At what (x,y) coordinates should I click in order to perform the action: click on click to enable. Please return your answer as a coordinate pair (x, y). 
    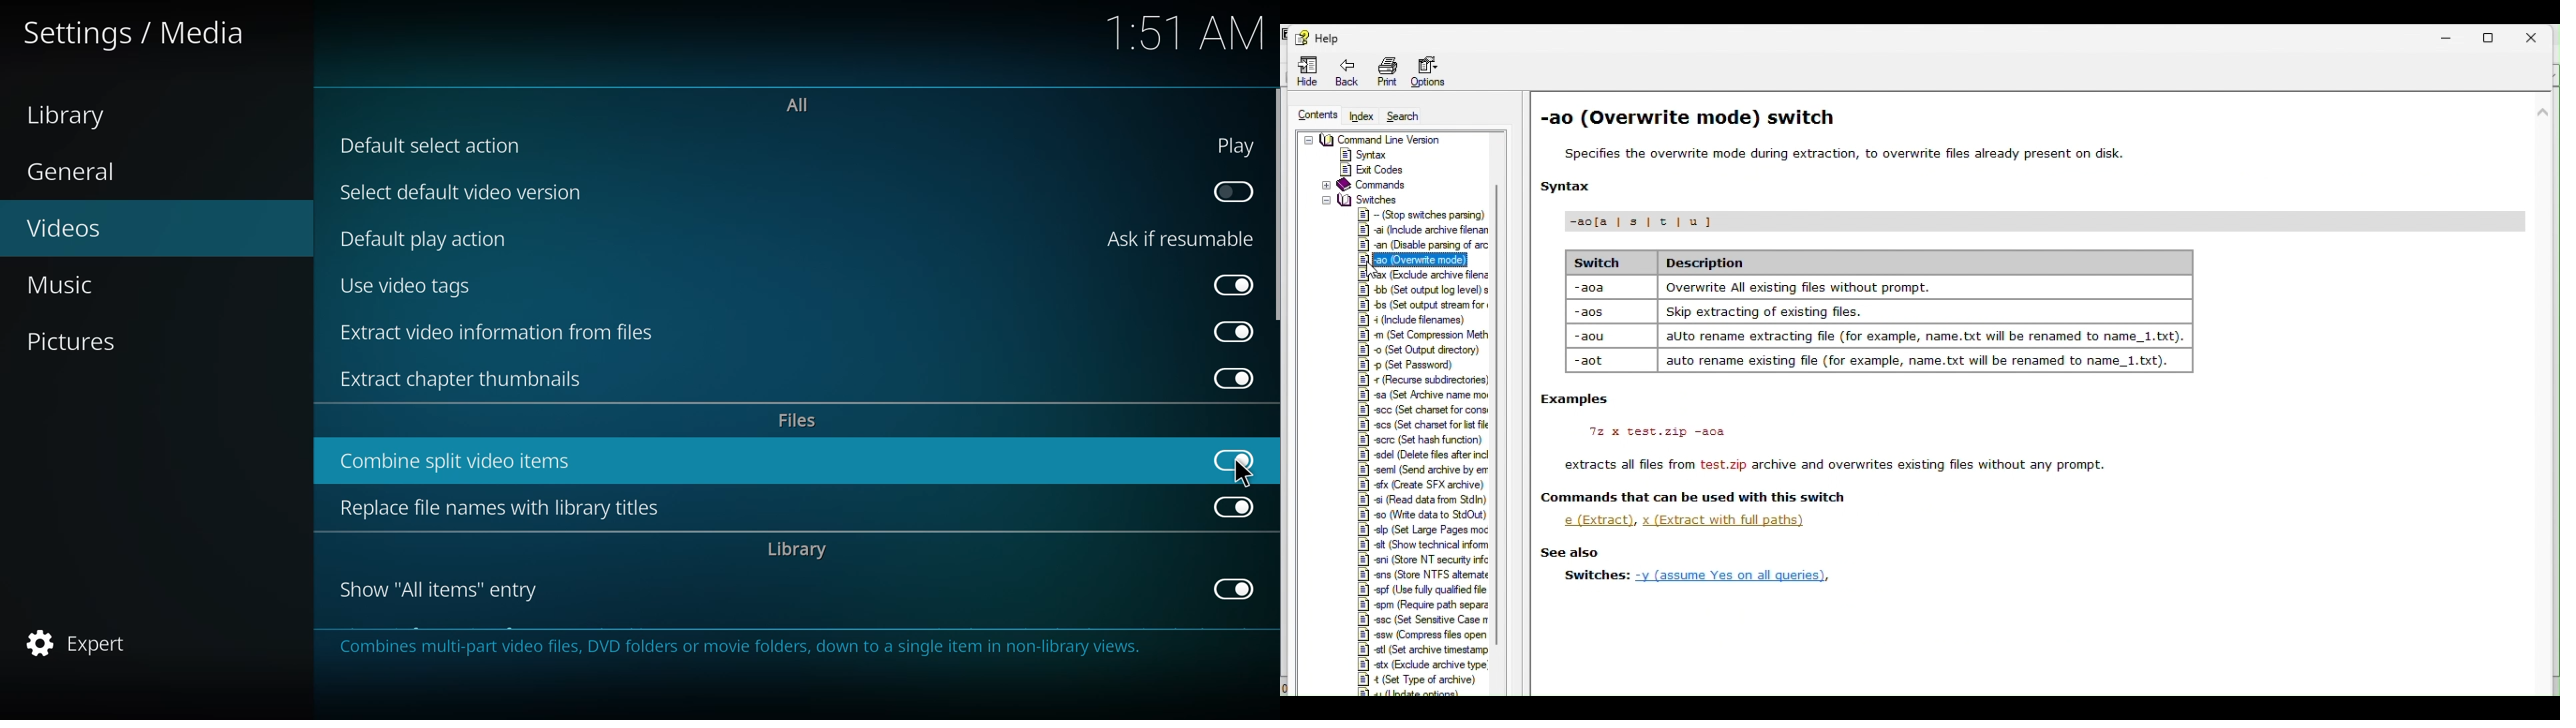
    Looking at the image, I should click on (1228, 191).